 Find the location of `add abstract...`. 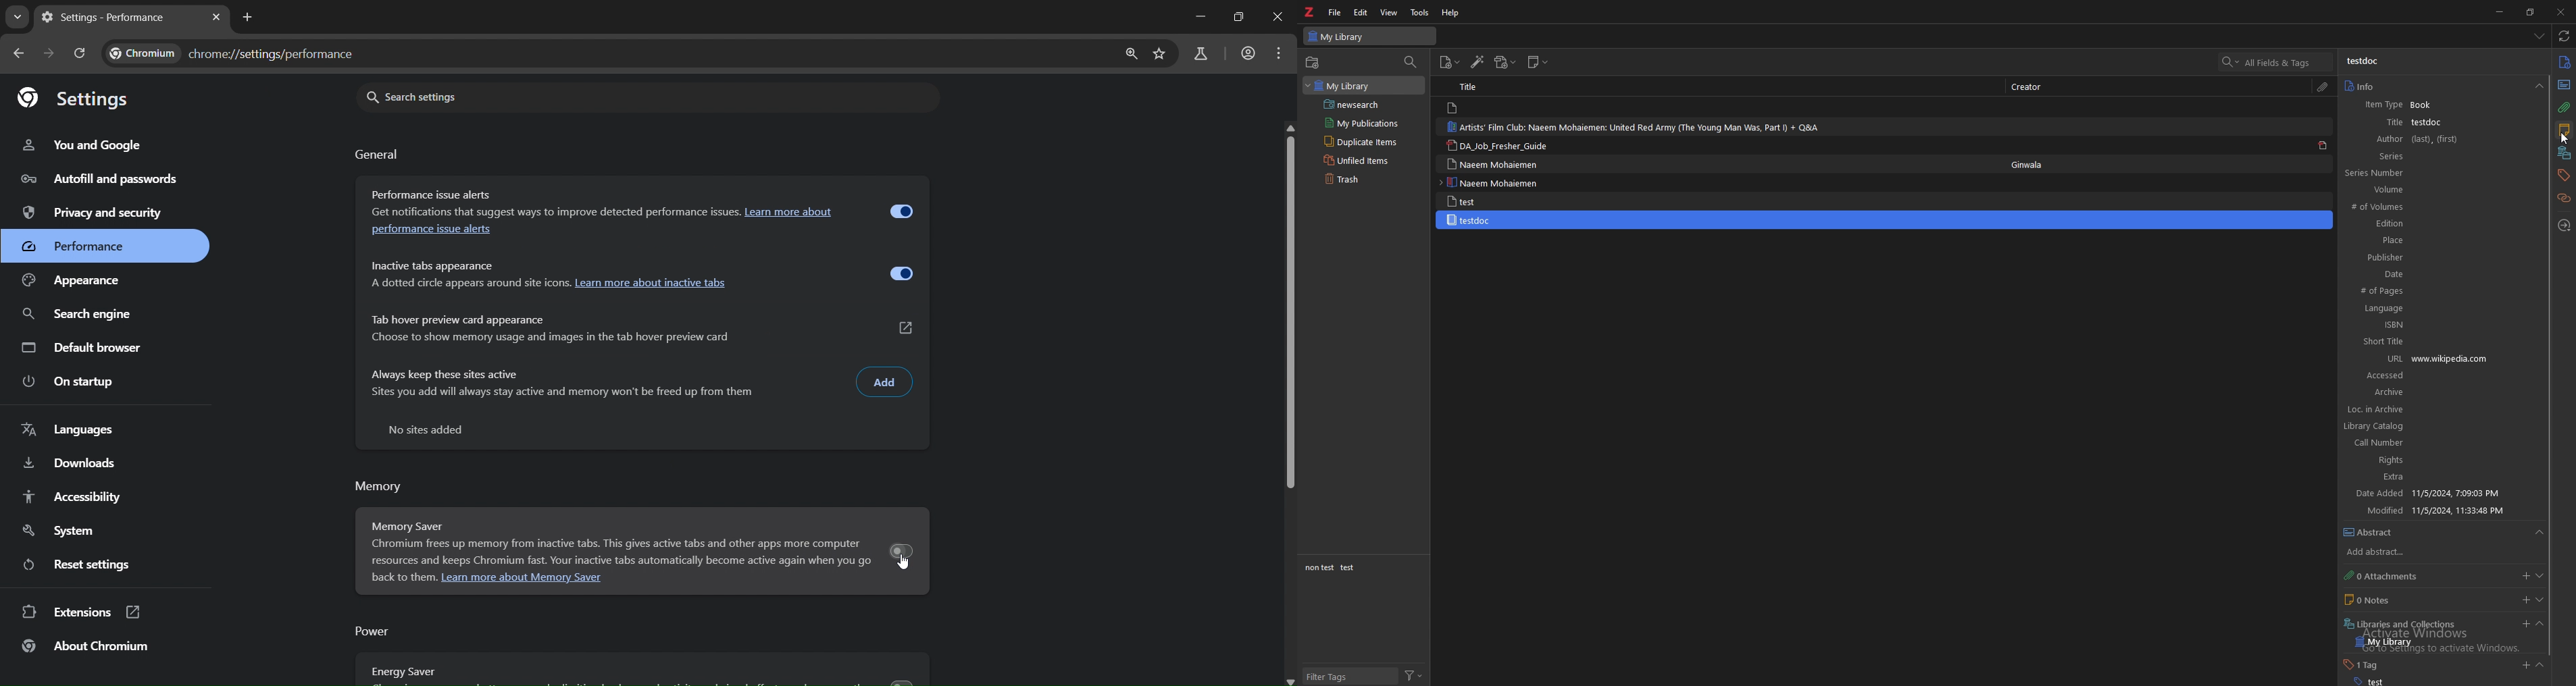

add abstract... is located at coordinates (2385, 553).